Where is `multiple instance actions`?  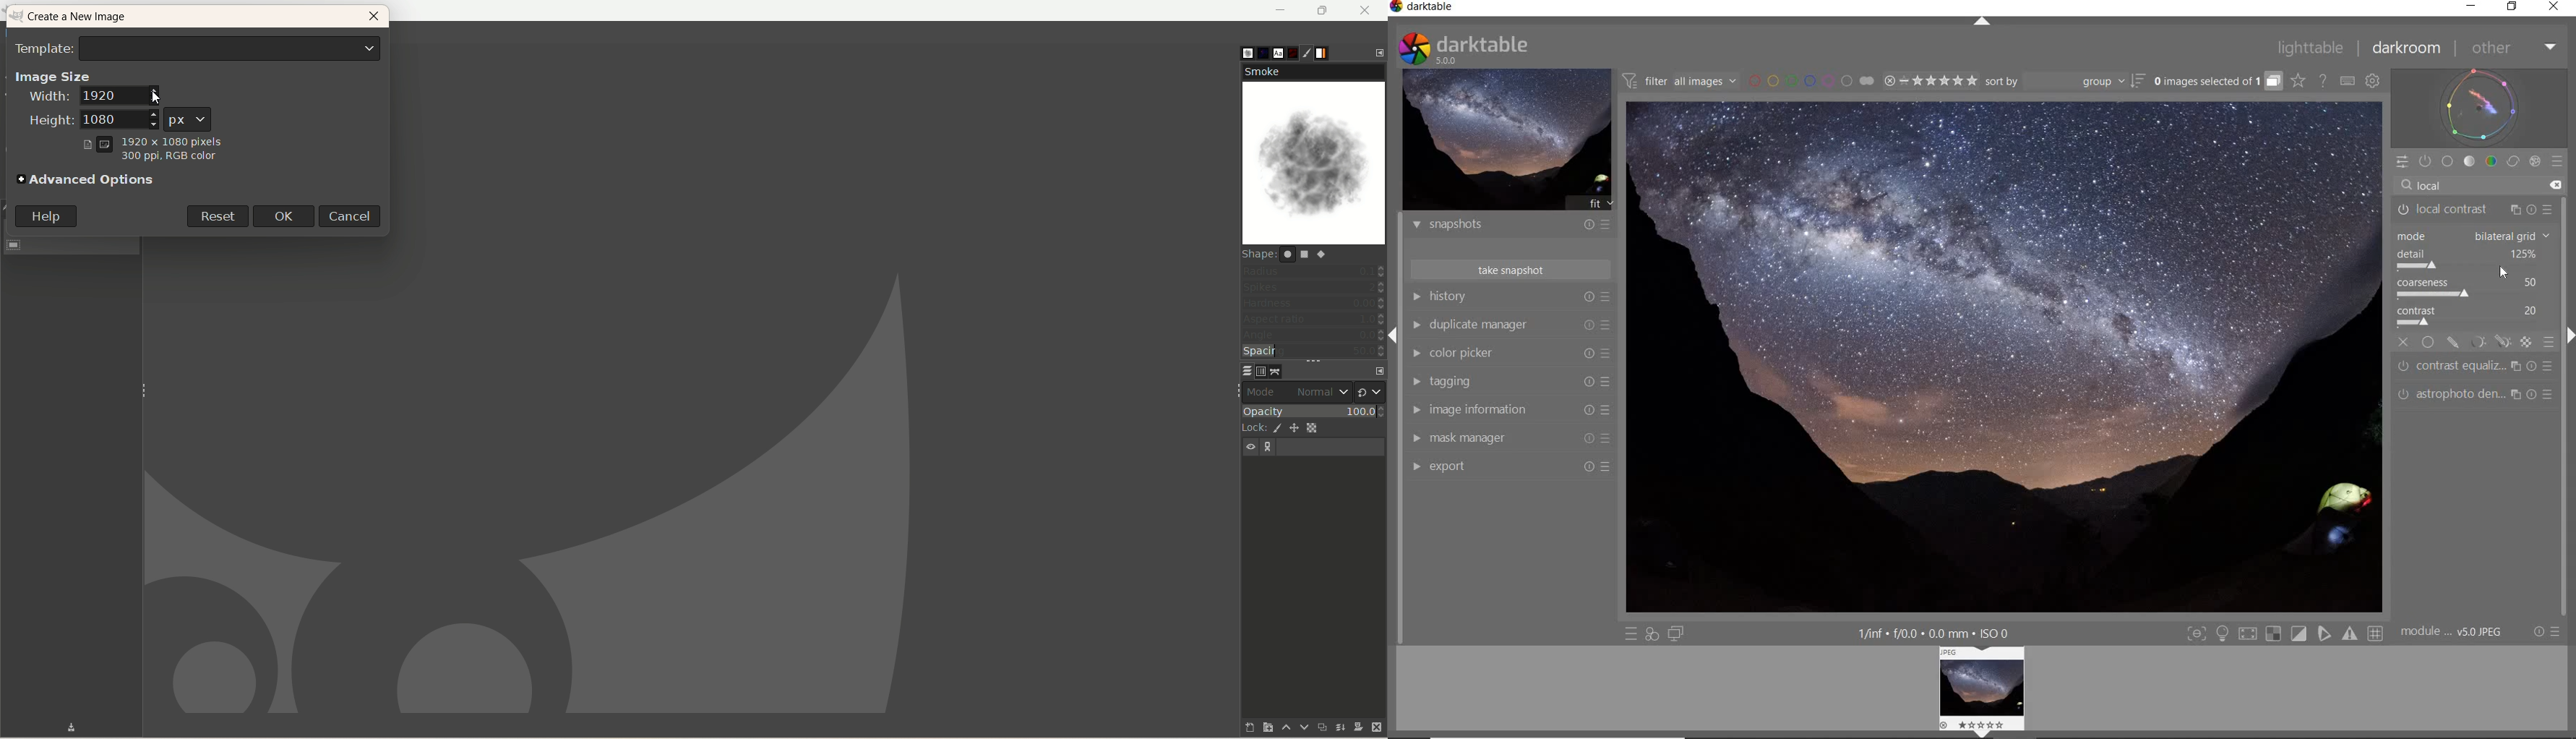 multiple instance actions is located at coordinates (2517, 397).